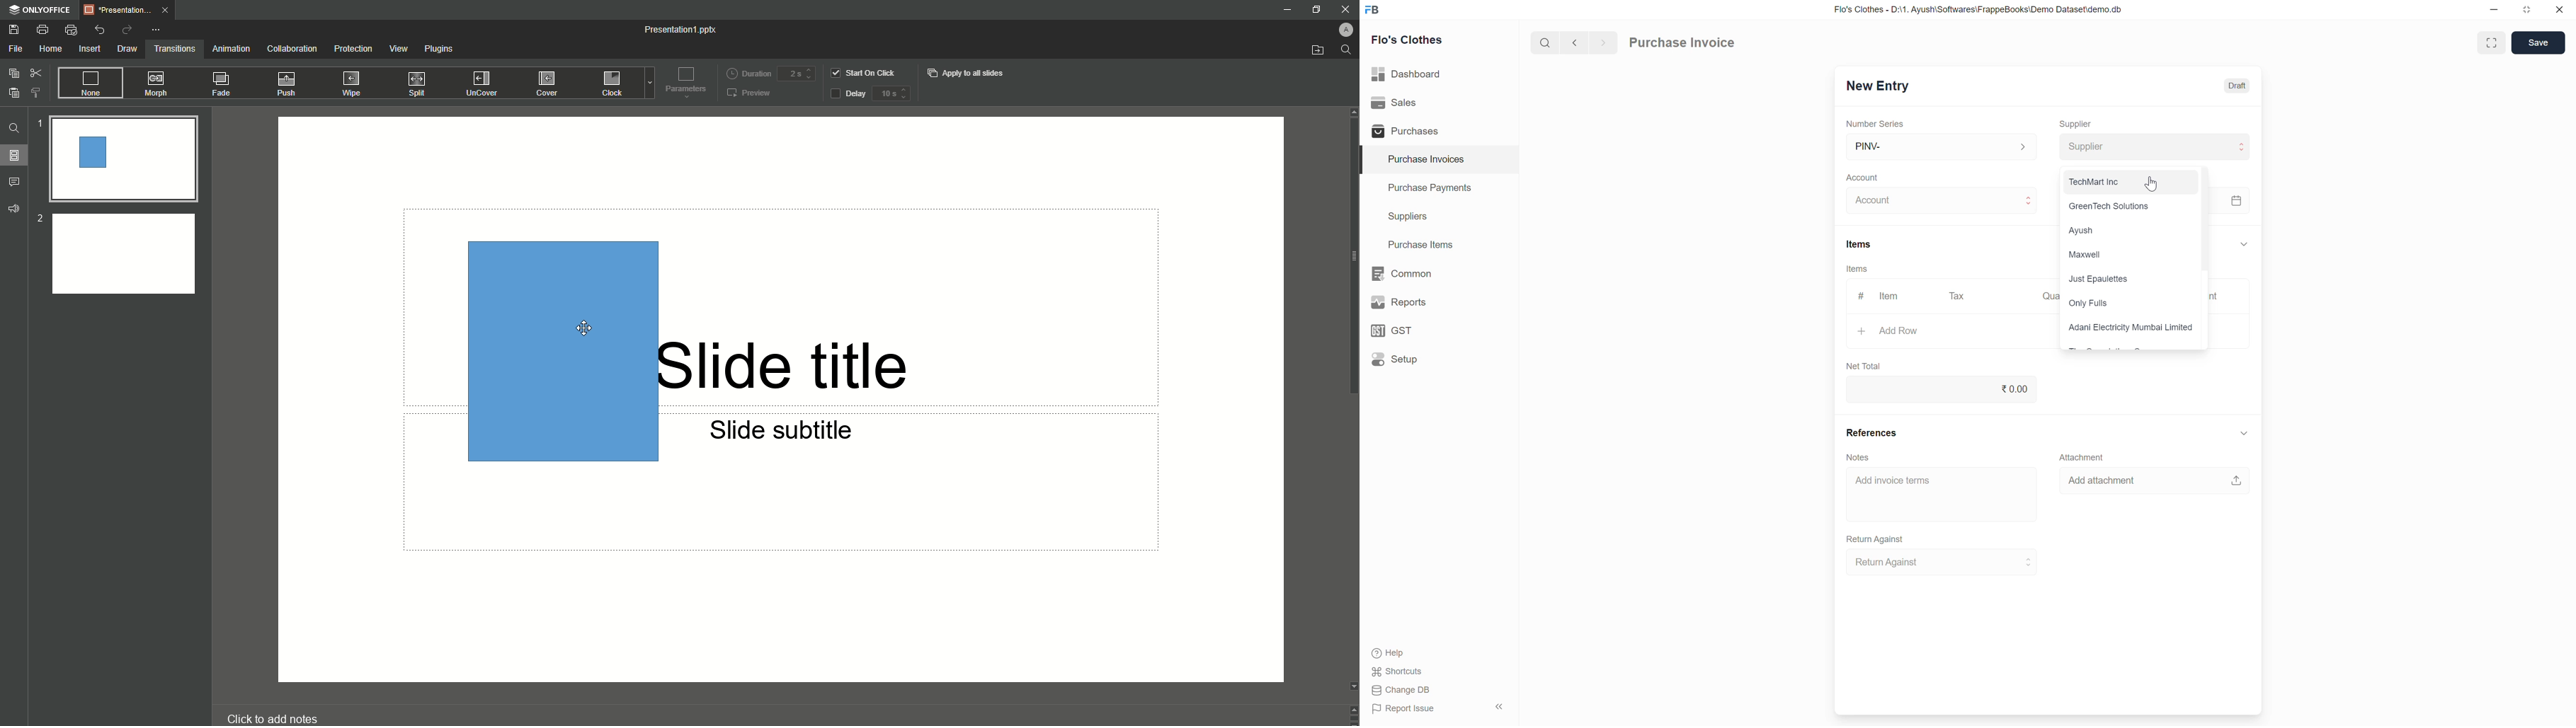 This screenshot has height=728, width=2576. What do you see at coordinates (1943, 494) in the screenshot?
I see `Add invoice terms` at bounding box center [1943, 494].